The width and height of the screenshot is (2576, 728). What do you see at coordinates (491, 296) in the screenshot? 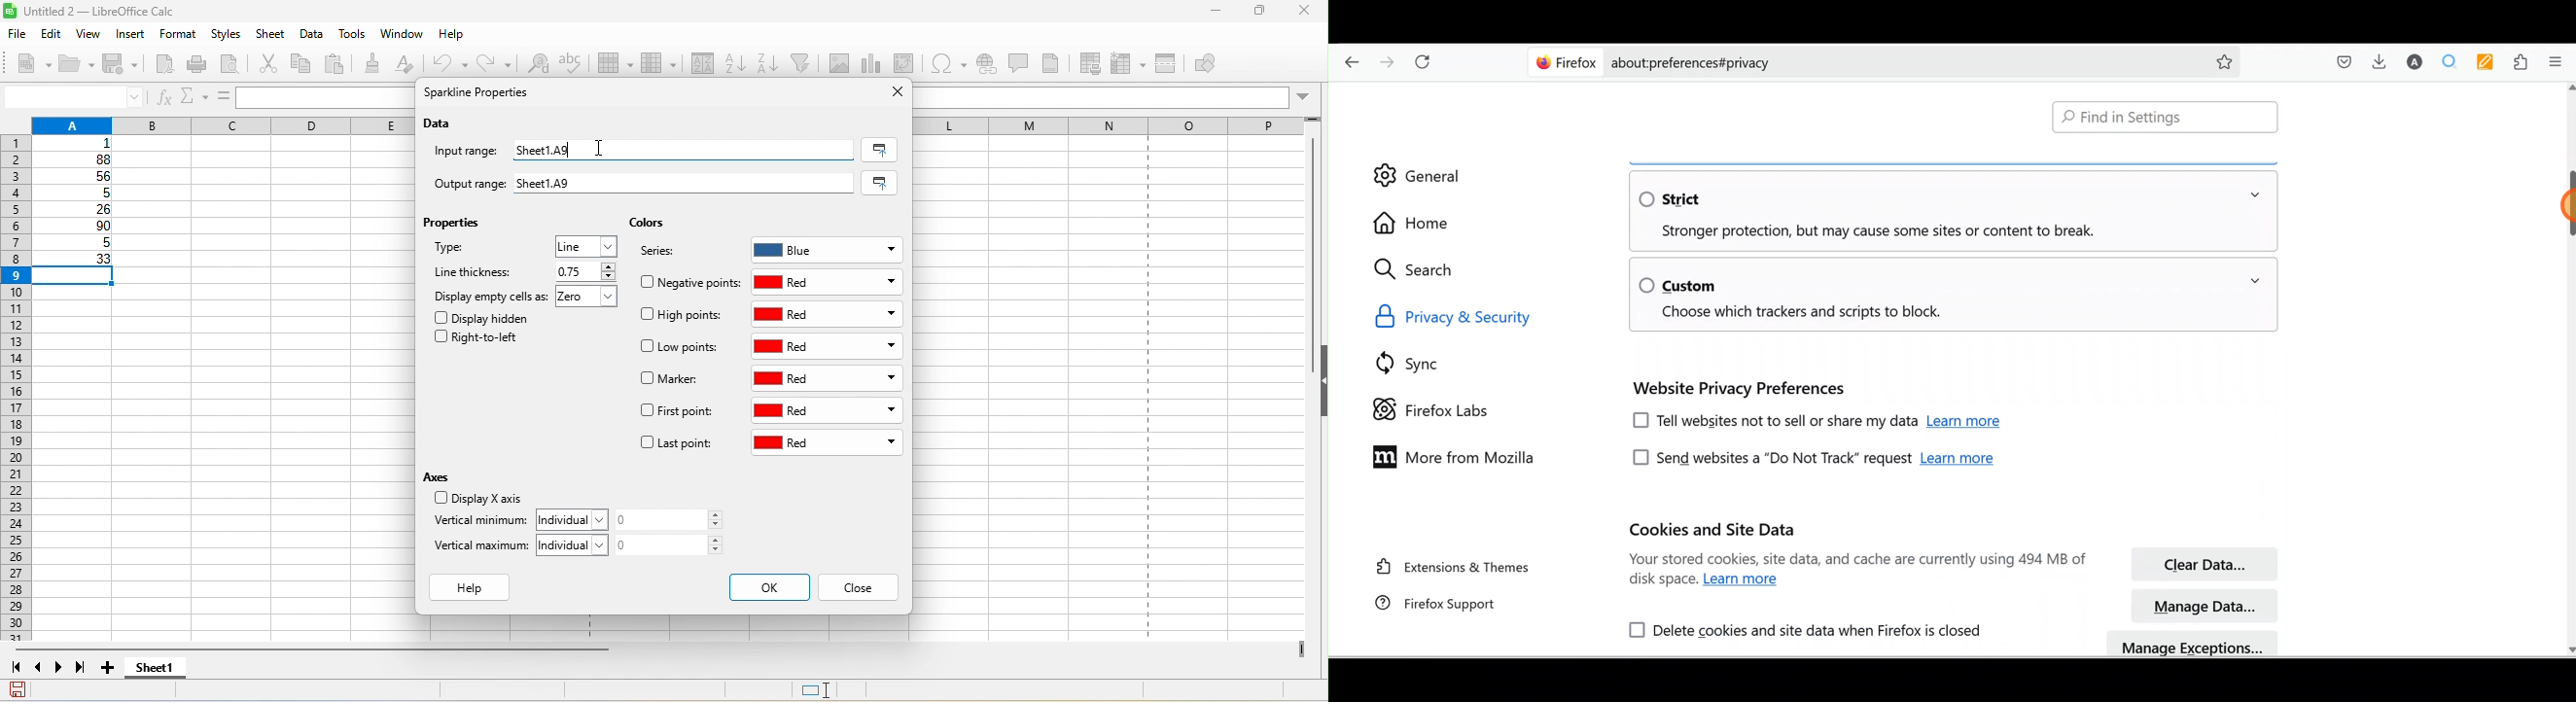
I see `display empty cells as` at bounding box center [491, 296].